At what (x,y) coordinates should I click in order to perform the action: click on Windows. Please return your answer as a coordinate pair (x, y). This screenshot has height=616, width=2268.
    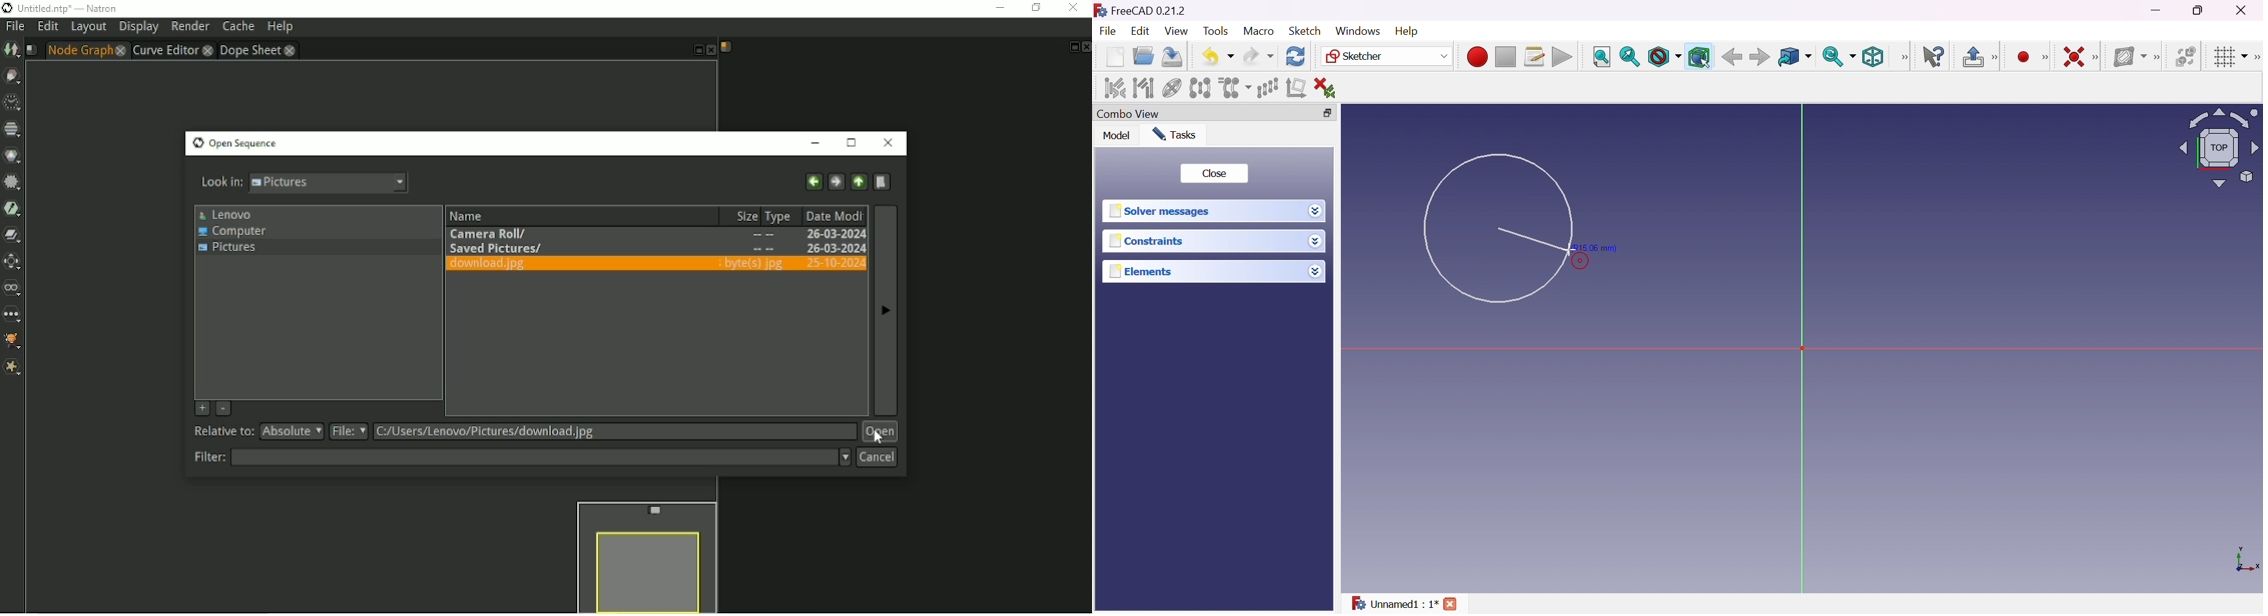
    Looking at the image, I should click on (1357, 31).